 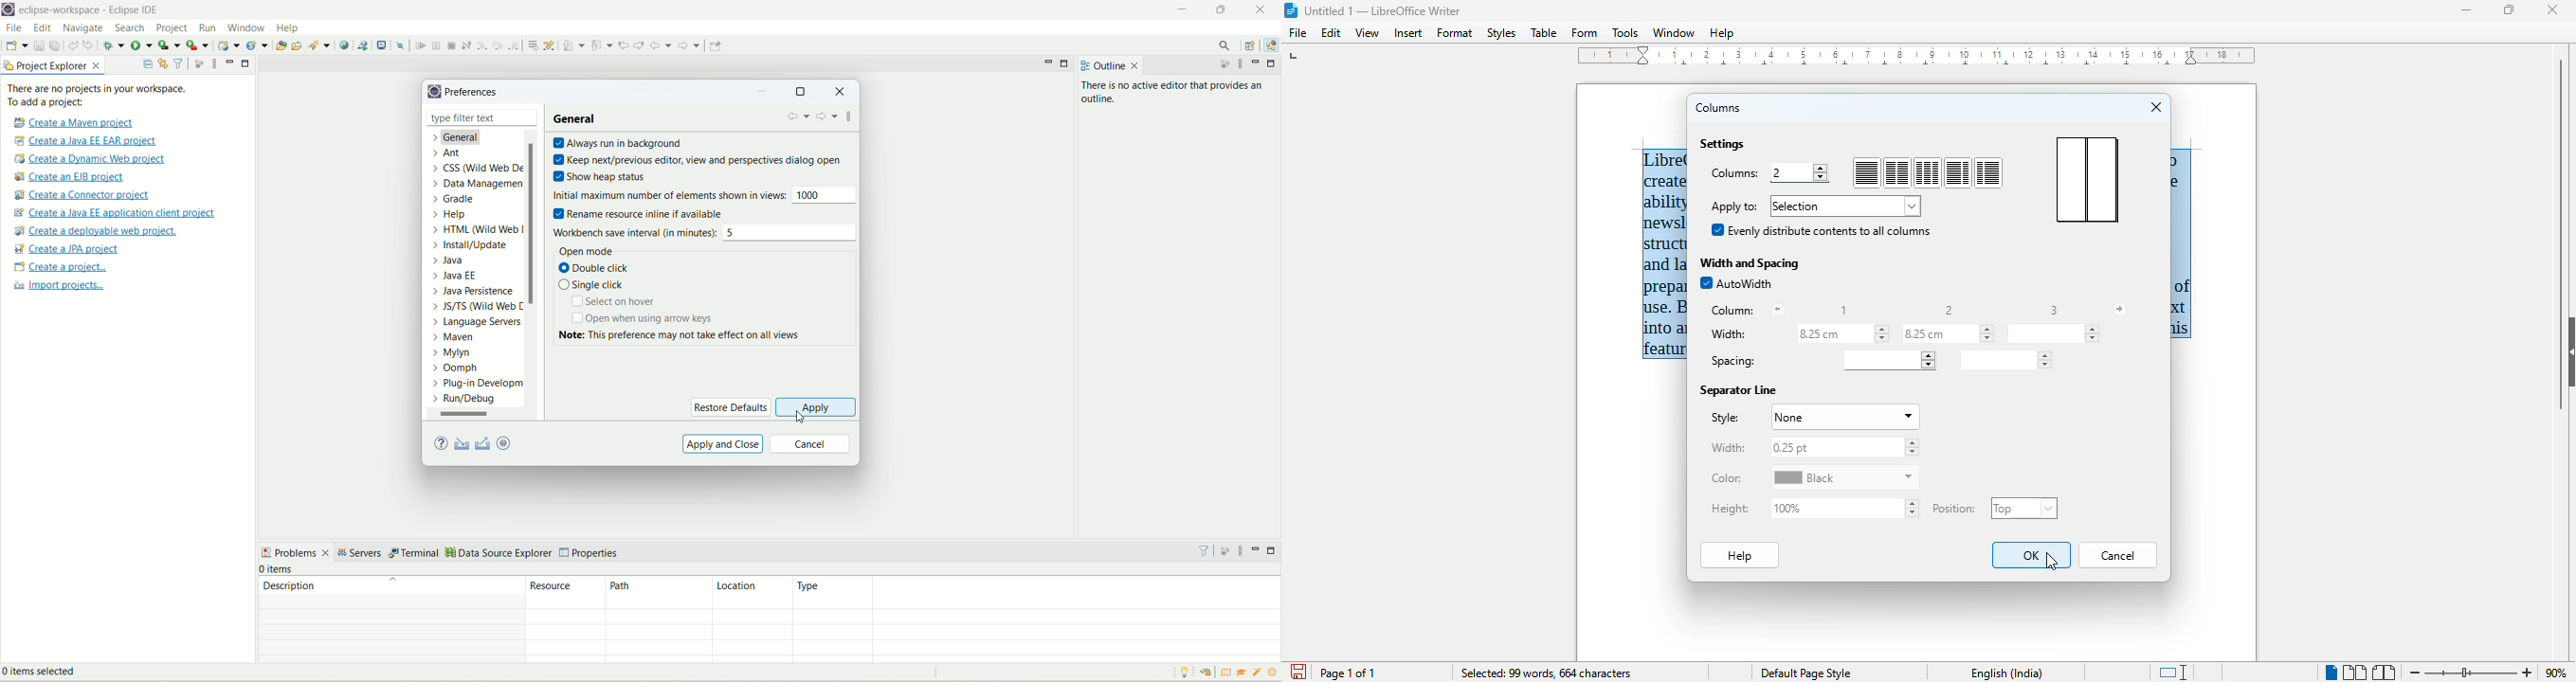 What do you see at coordinates (197, 45) in the screenshot?
I see `run last tool` at bounding box center [197, 45].